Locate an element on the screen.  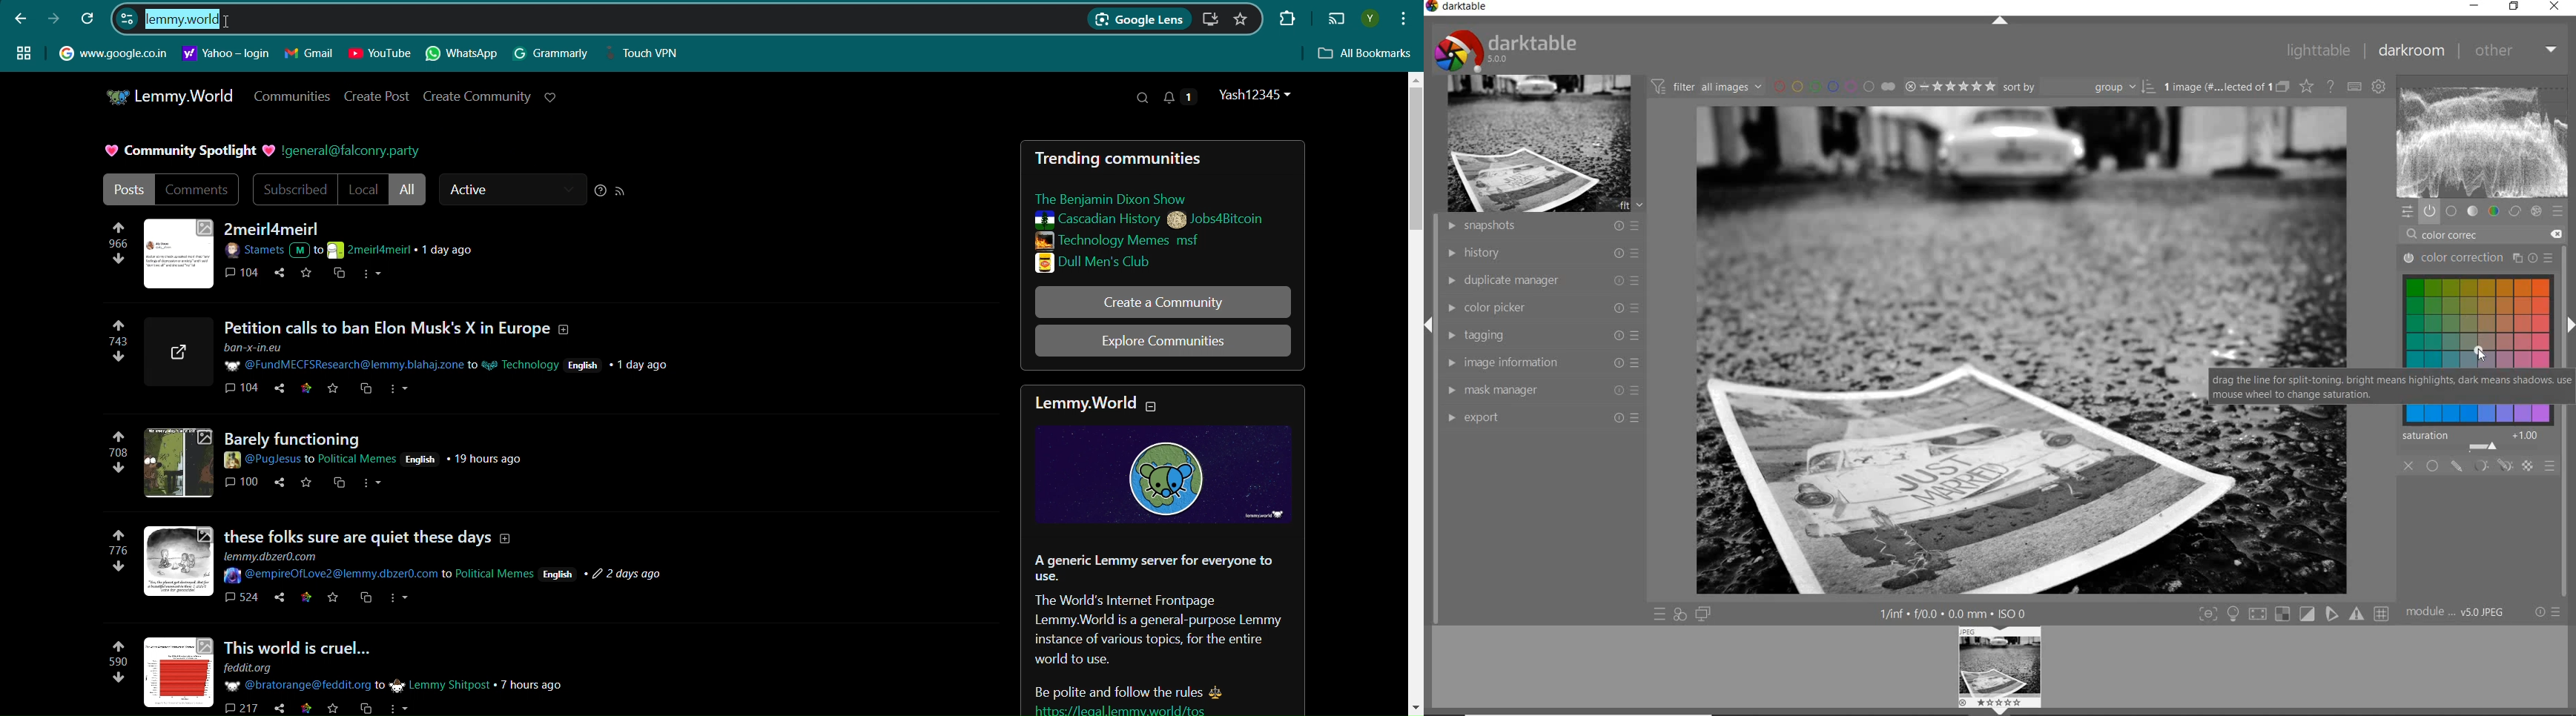
export is located at coordinates (1542, 416).